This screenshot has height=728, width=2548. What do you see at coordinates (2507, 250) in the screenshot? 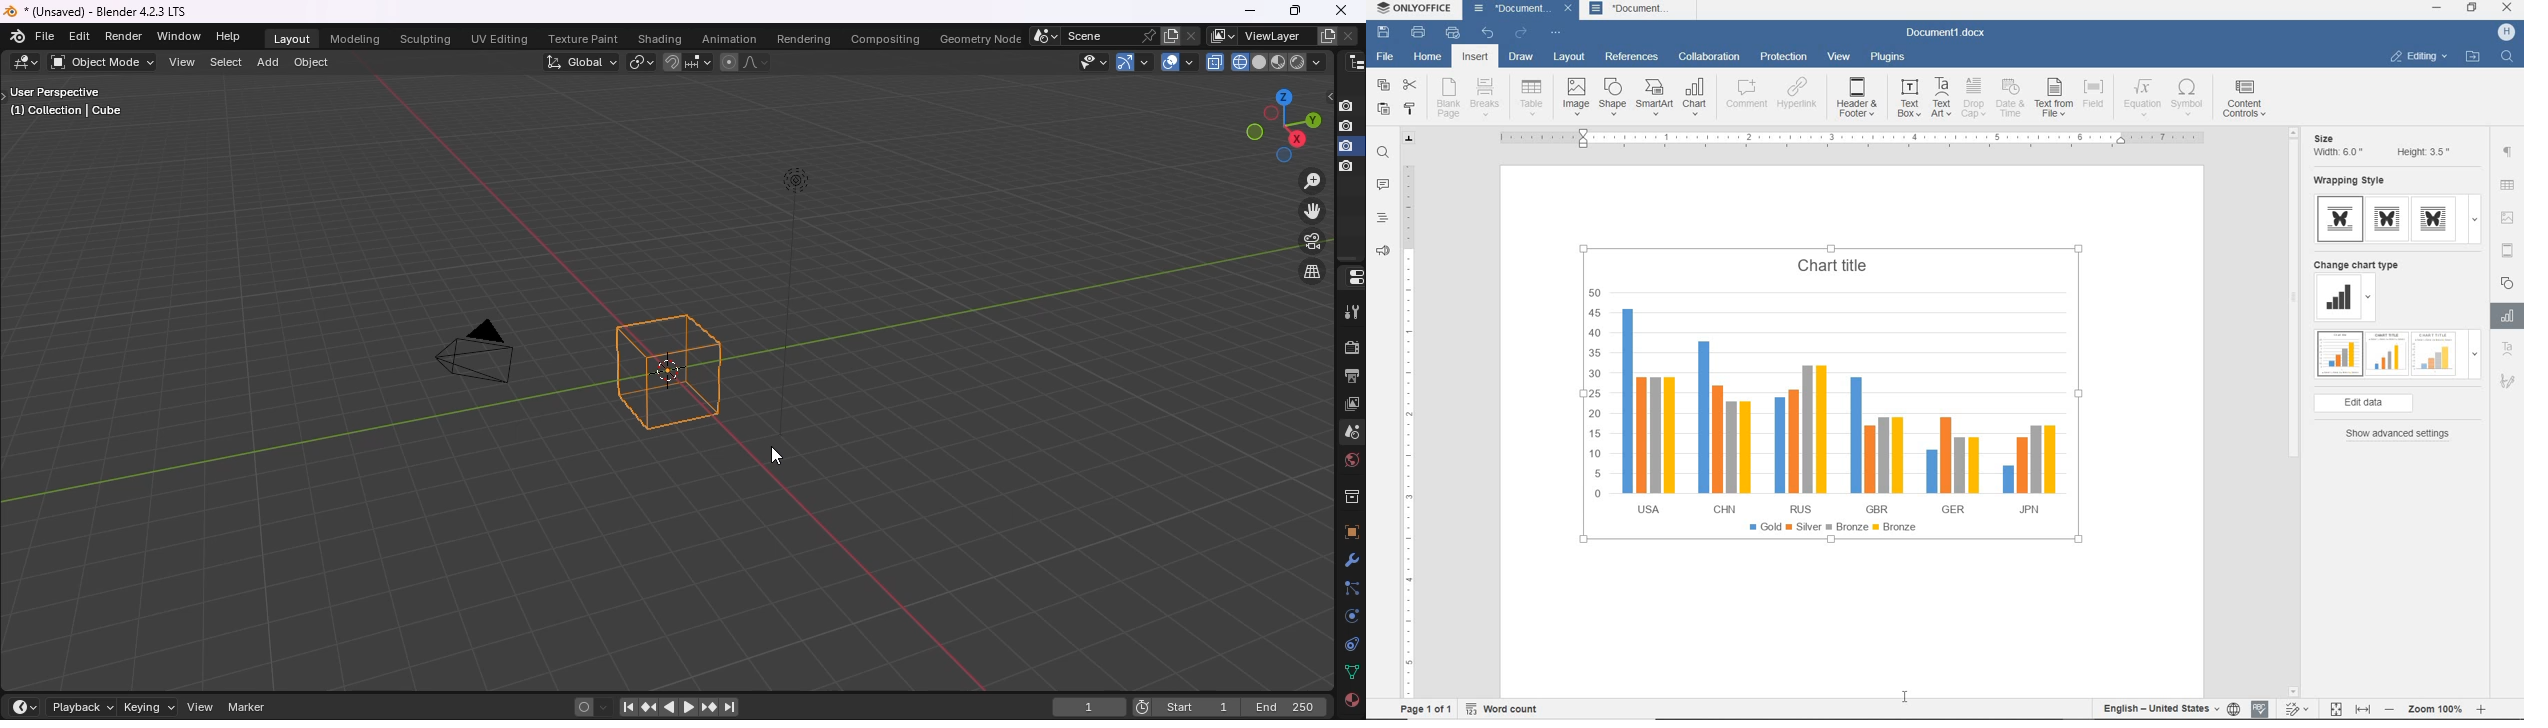
I see `header & footer` at bounding box center [2507, 250].